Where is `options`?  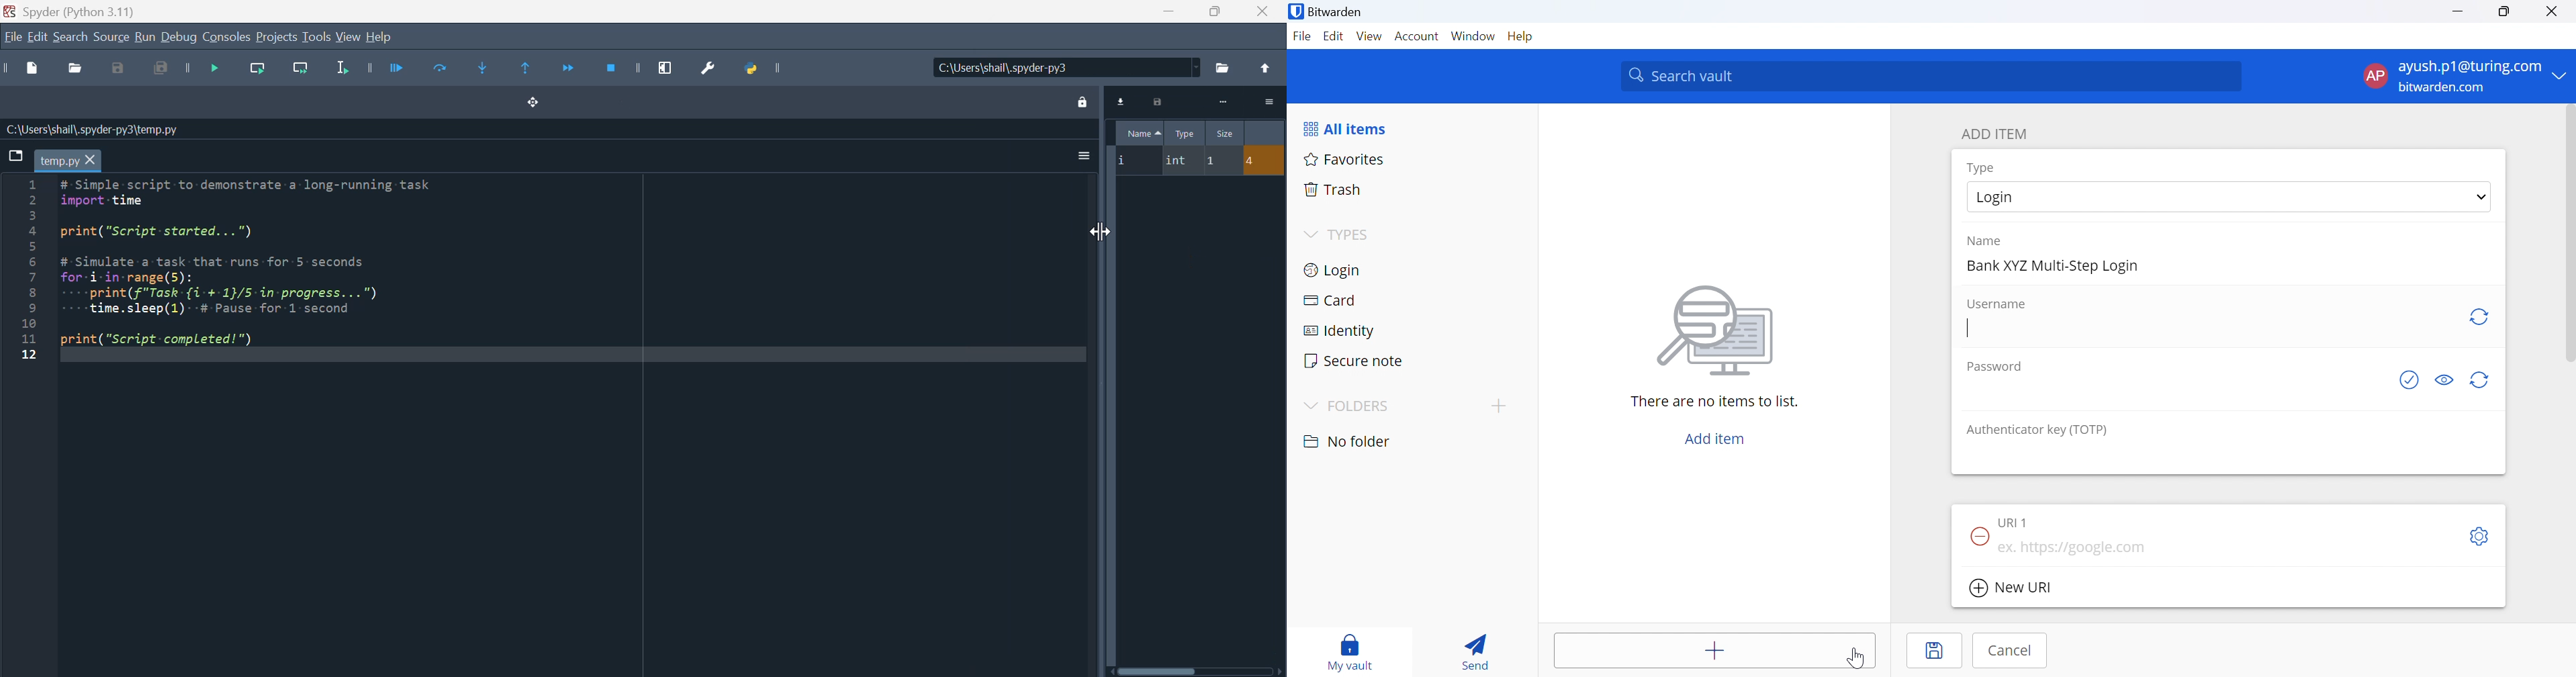
options is located at coordinates (1268, 102).